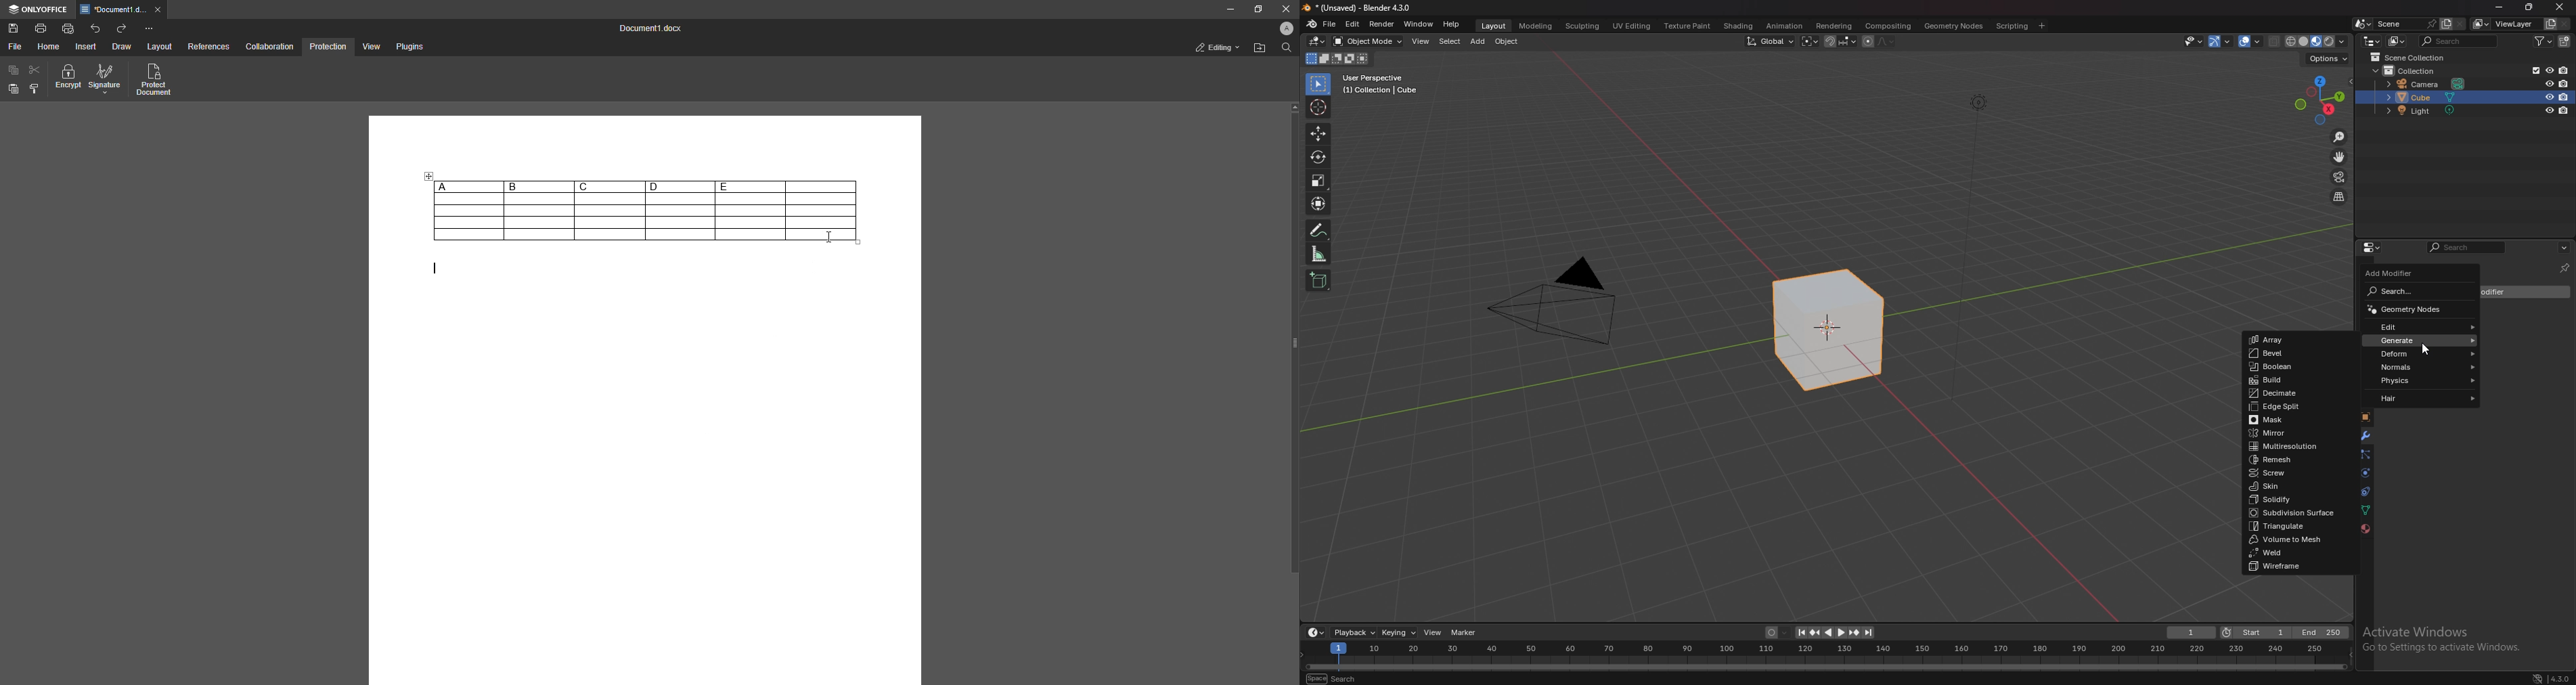  Describe the element at coordinates (1740, 25) in the screenshot. I see `shading` at that location.